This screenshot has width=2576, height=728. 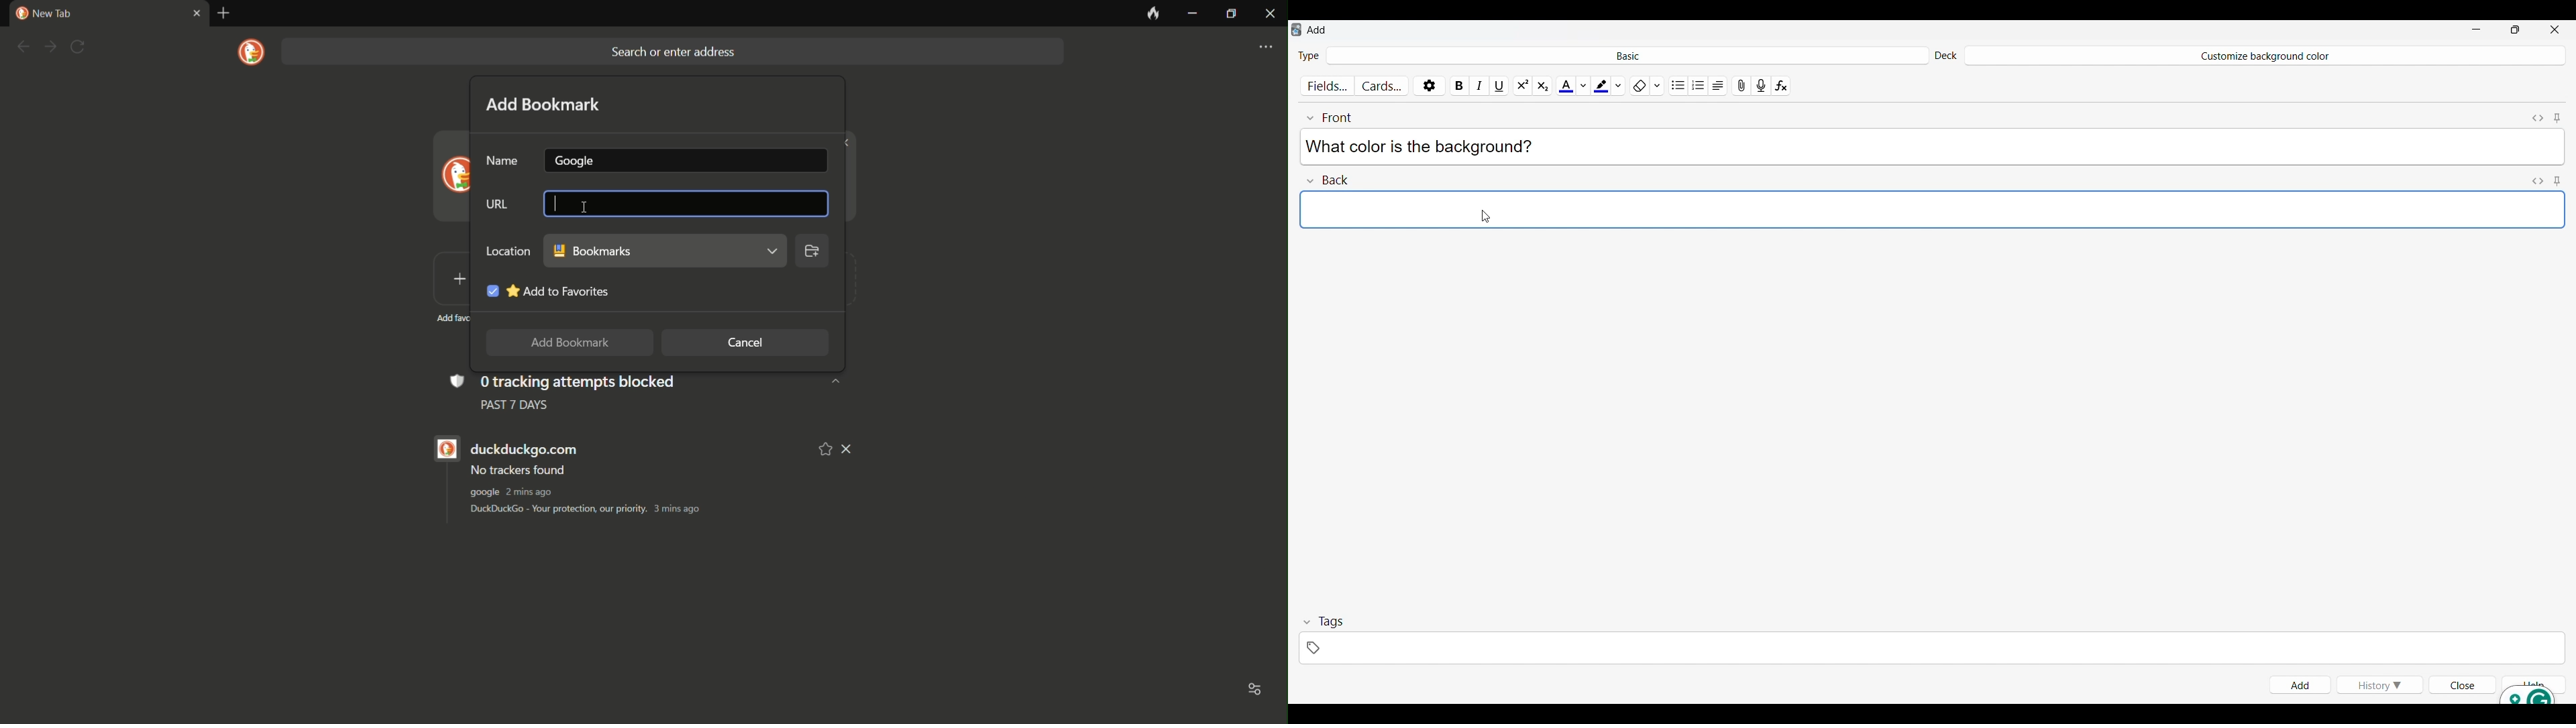 What do you see at coordinates (1230, 15) in the screenshot?
I see `maximize or restore` at bounding box center [1230, 15].